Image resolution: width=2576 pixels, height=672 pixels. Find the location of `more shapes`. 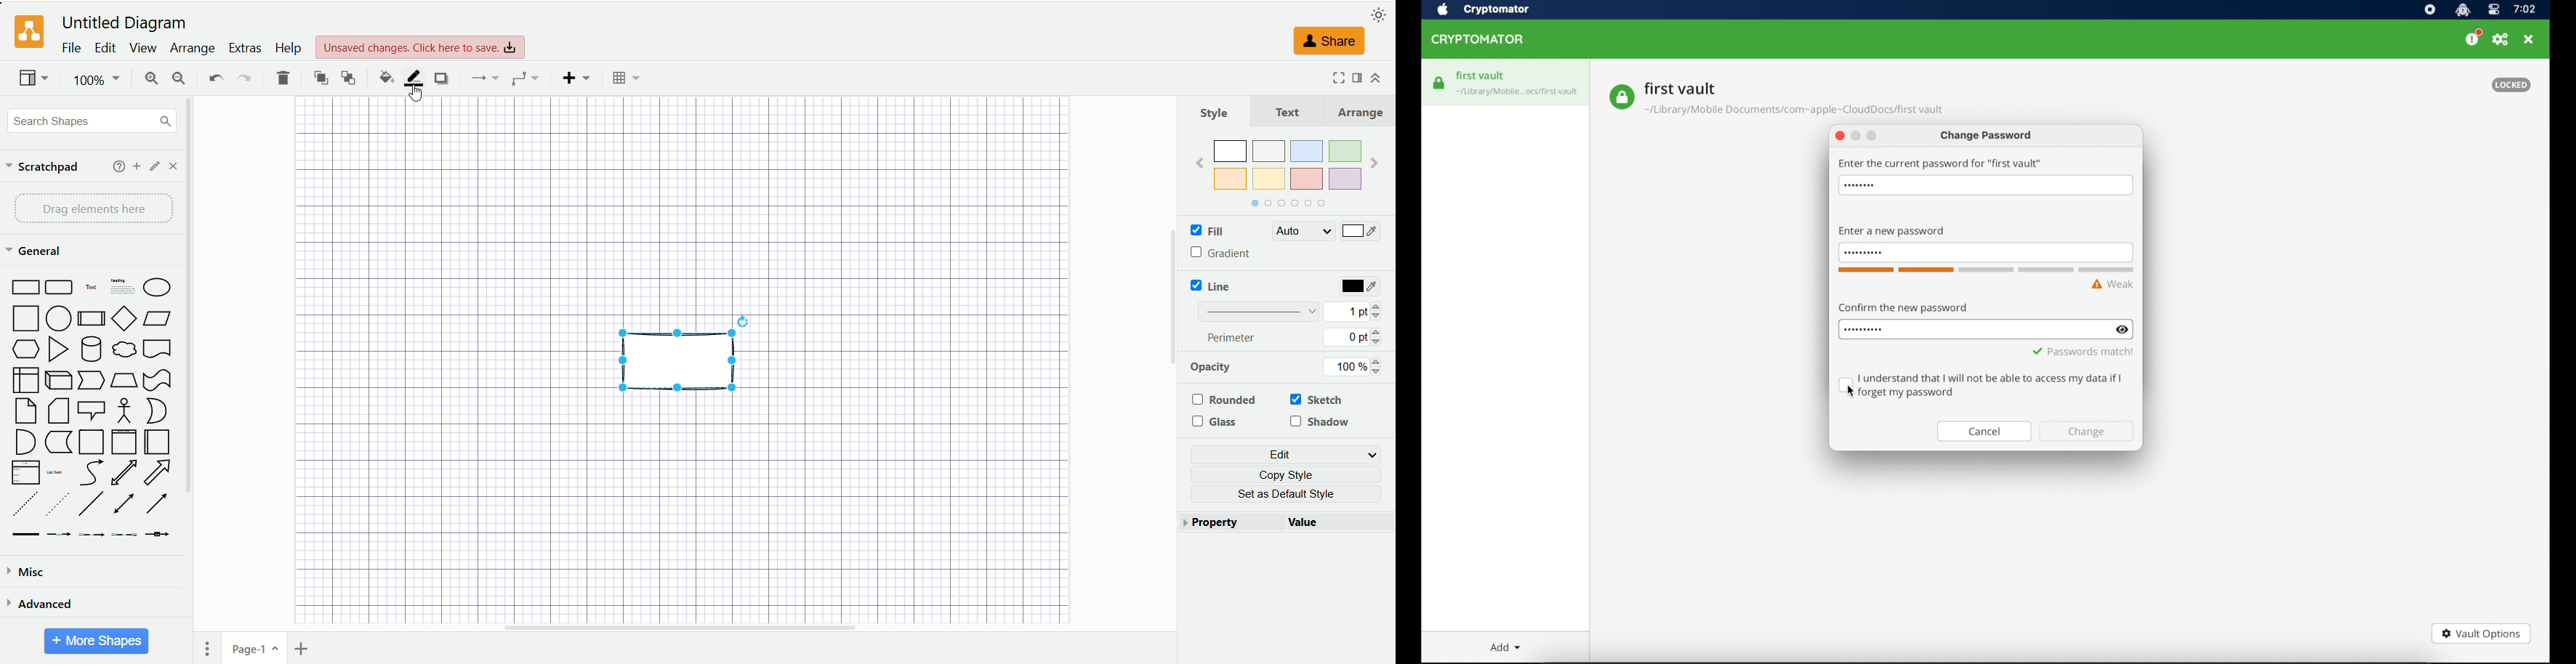

more shapes is located at coordinates (95, 641).